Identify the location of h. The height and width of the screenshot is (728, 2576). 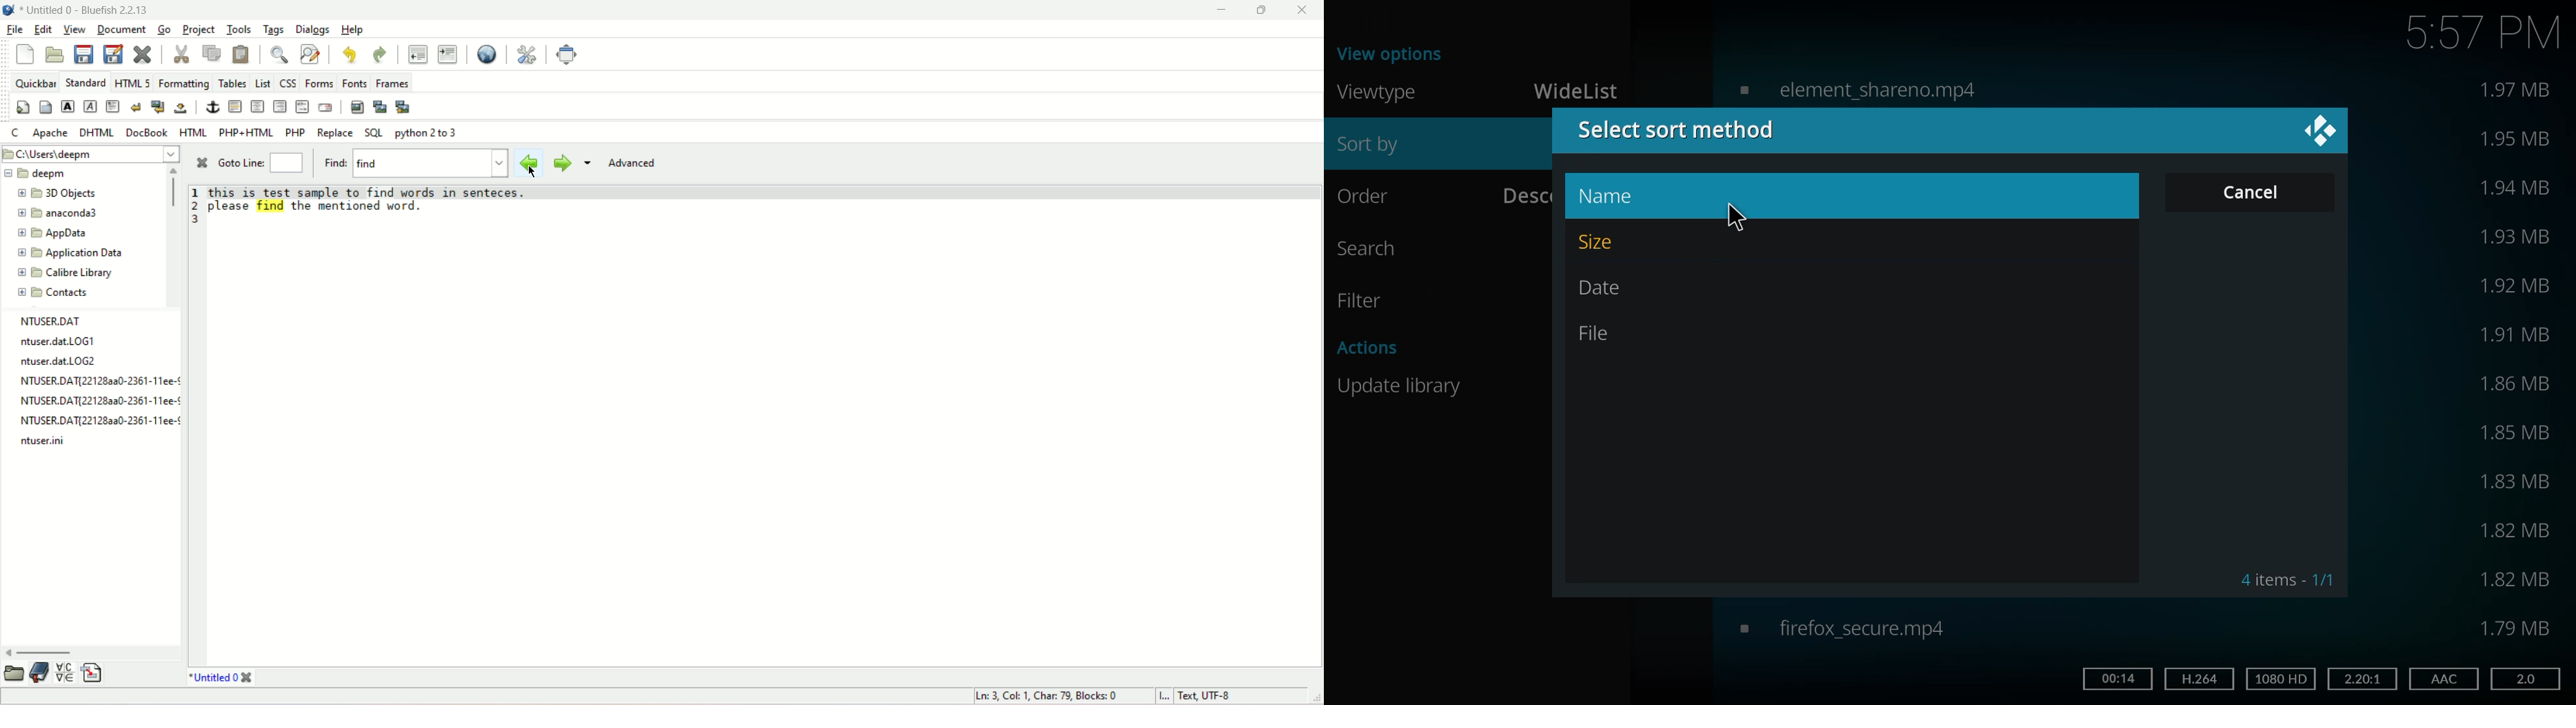
(2198, 678).